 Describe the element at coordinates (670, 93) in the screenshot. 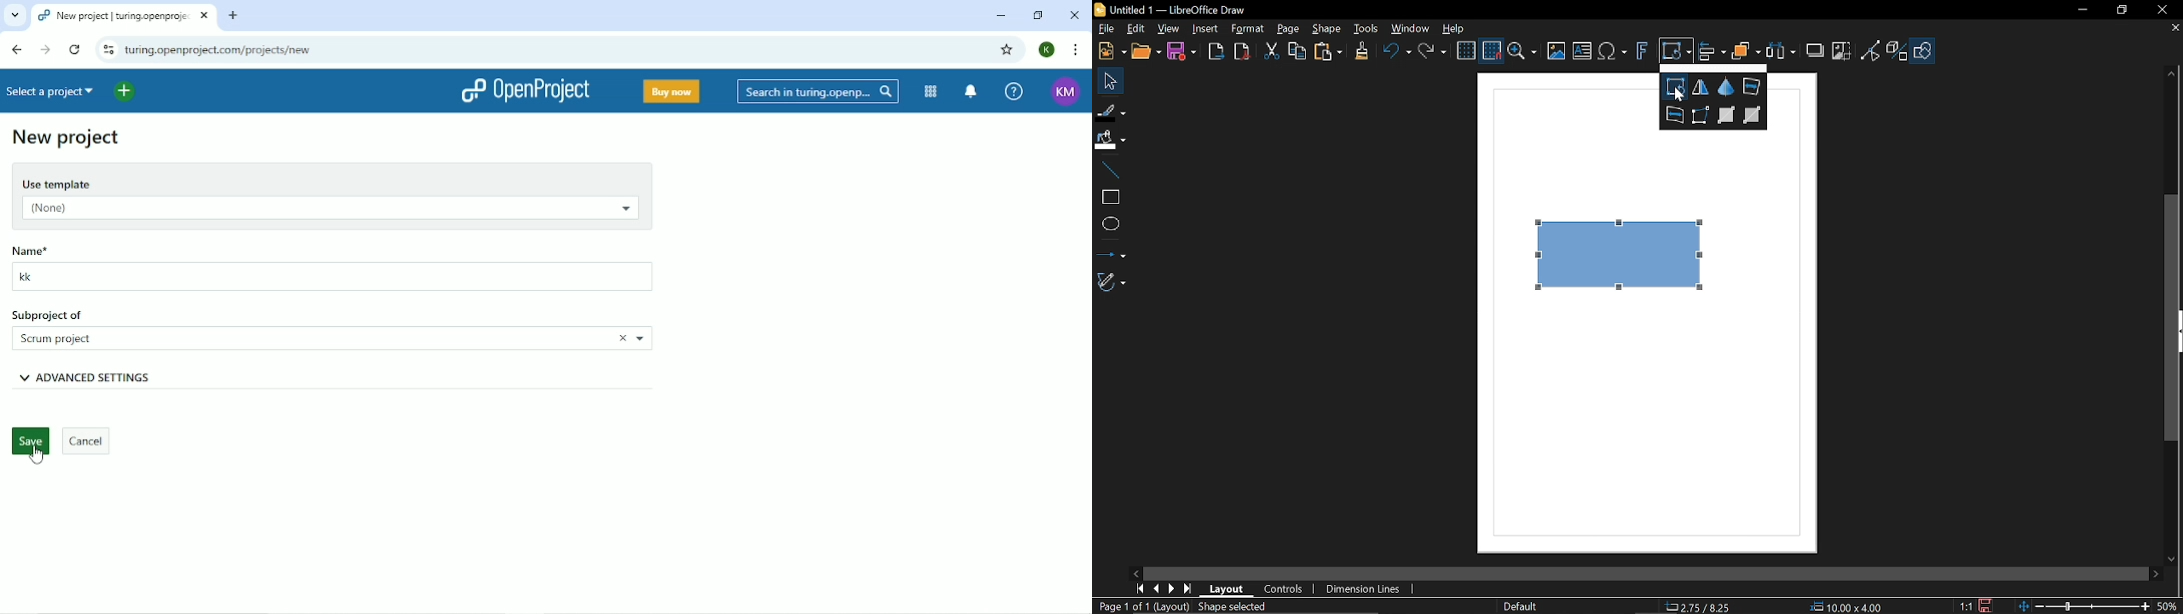

I see `Buy now` at that location.